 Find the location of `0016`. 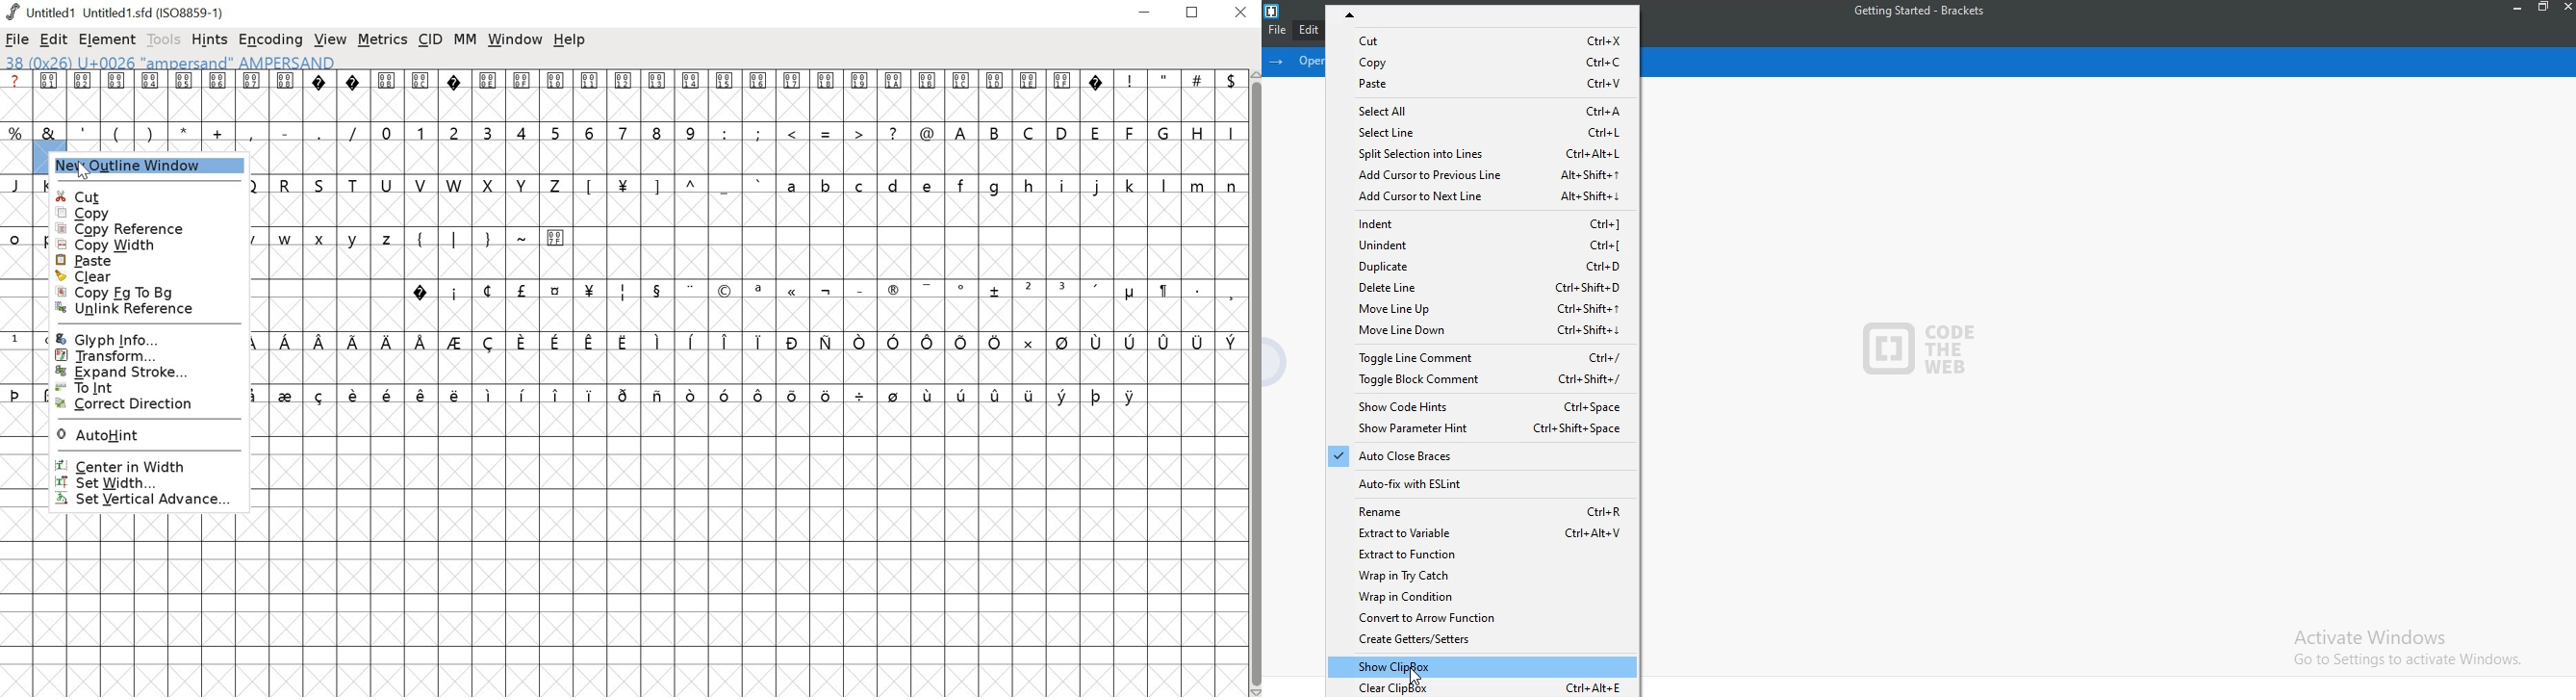

0016 is located at coordinates (759, 95).